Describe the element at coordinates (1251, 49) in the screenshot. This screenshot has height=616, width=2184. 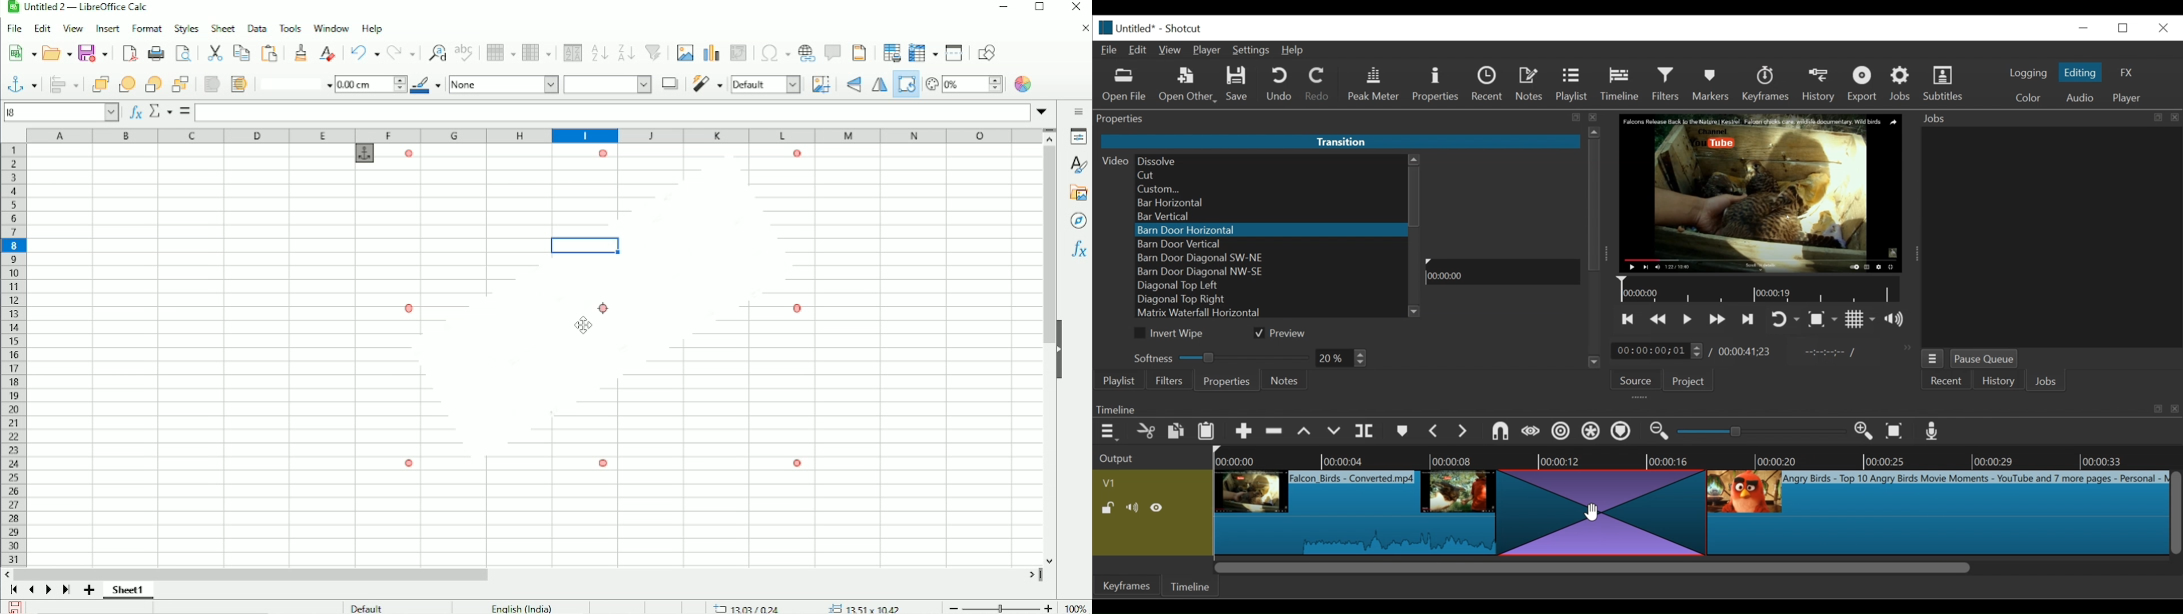
I see `Settings` at that location.